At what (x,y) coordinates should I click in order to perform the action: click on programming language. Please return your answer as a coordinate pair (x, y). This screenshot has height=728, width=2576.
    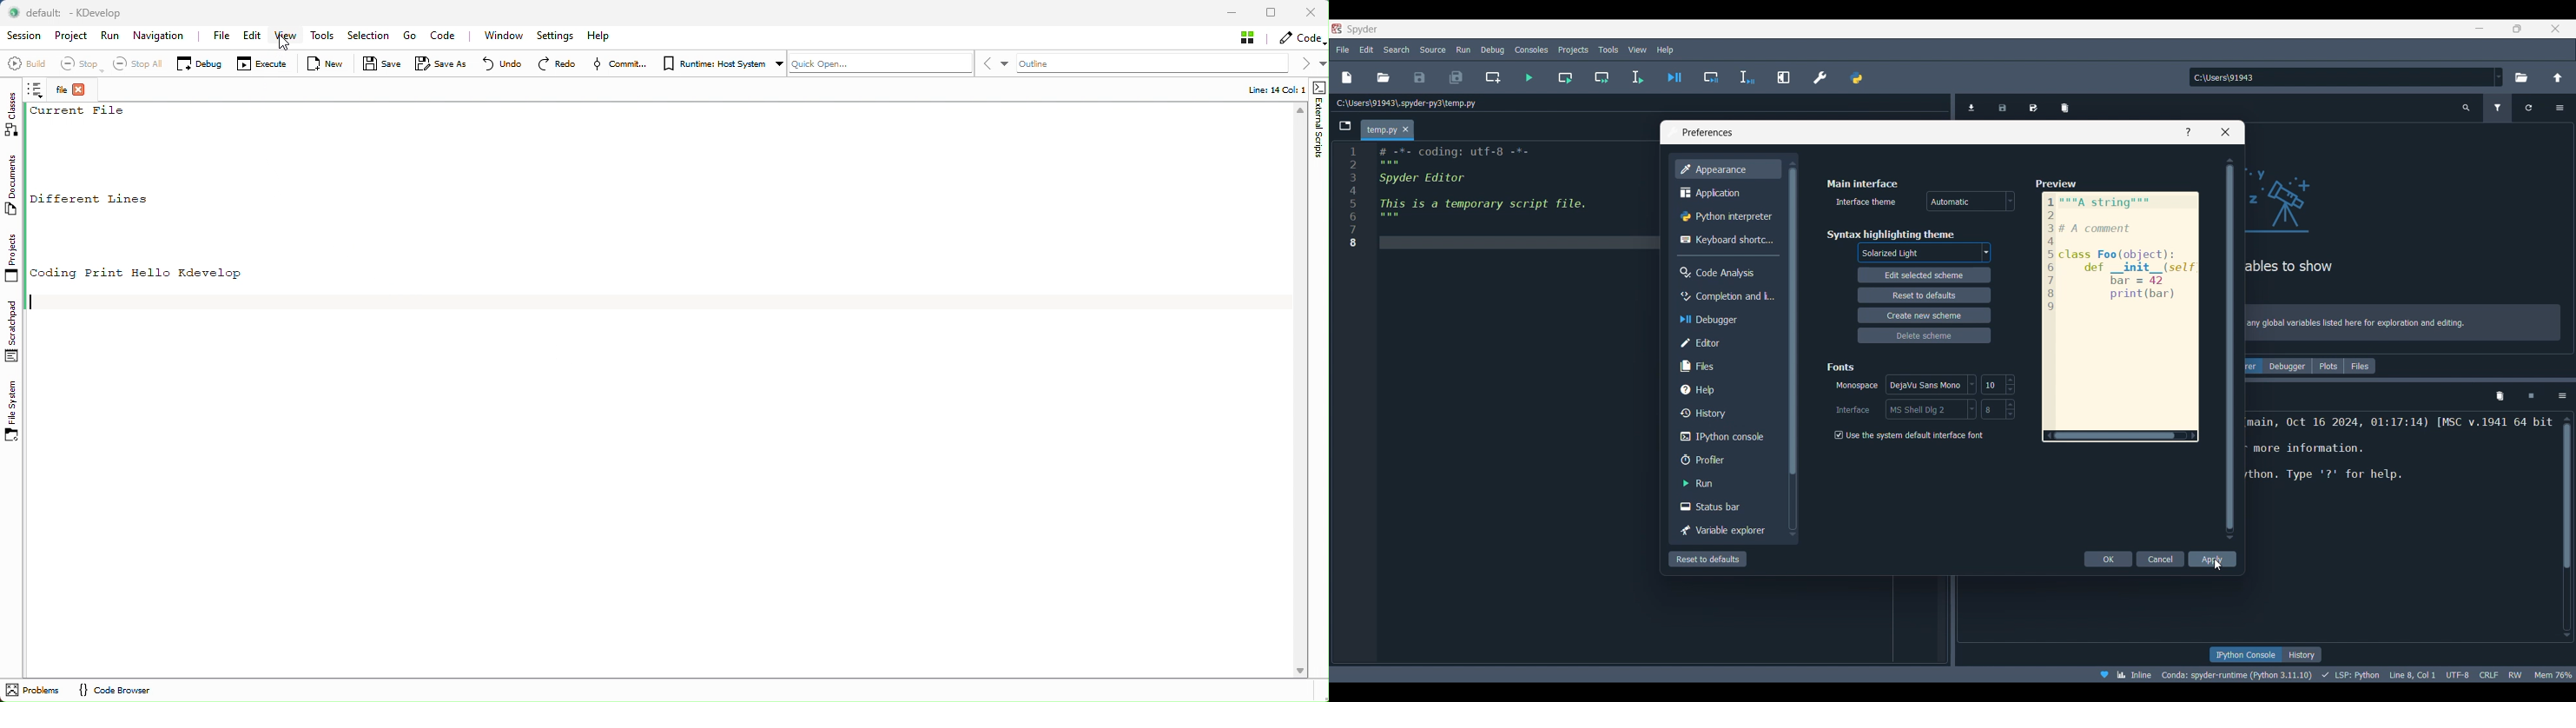
    Looking at the image, I should click on (2351, 675).